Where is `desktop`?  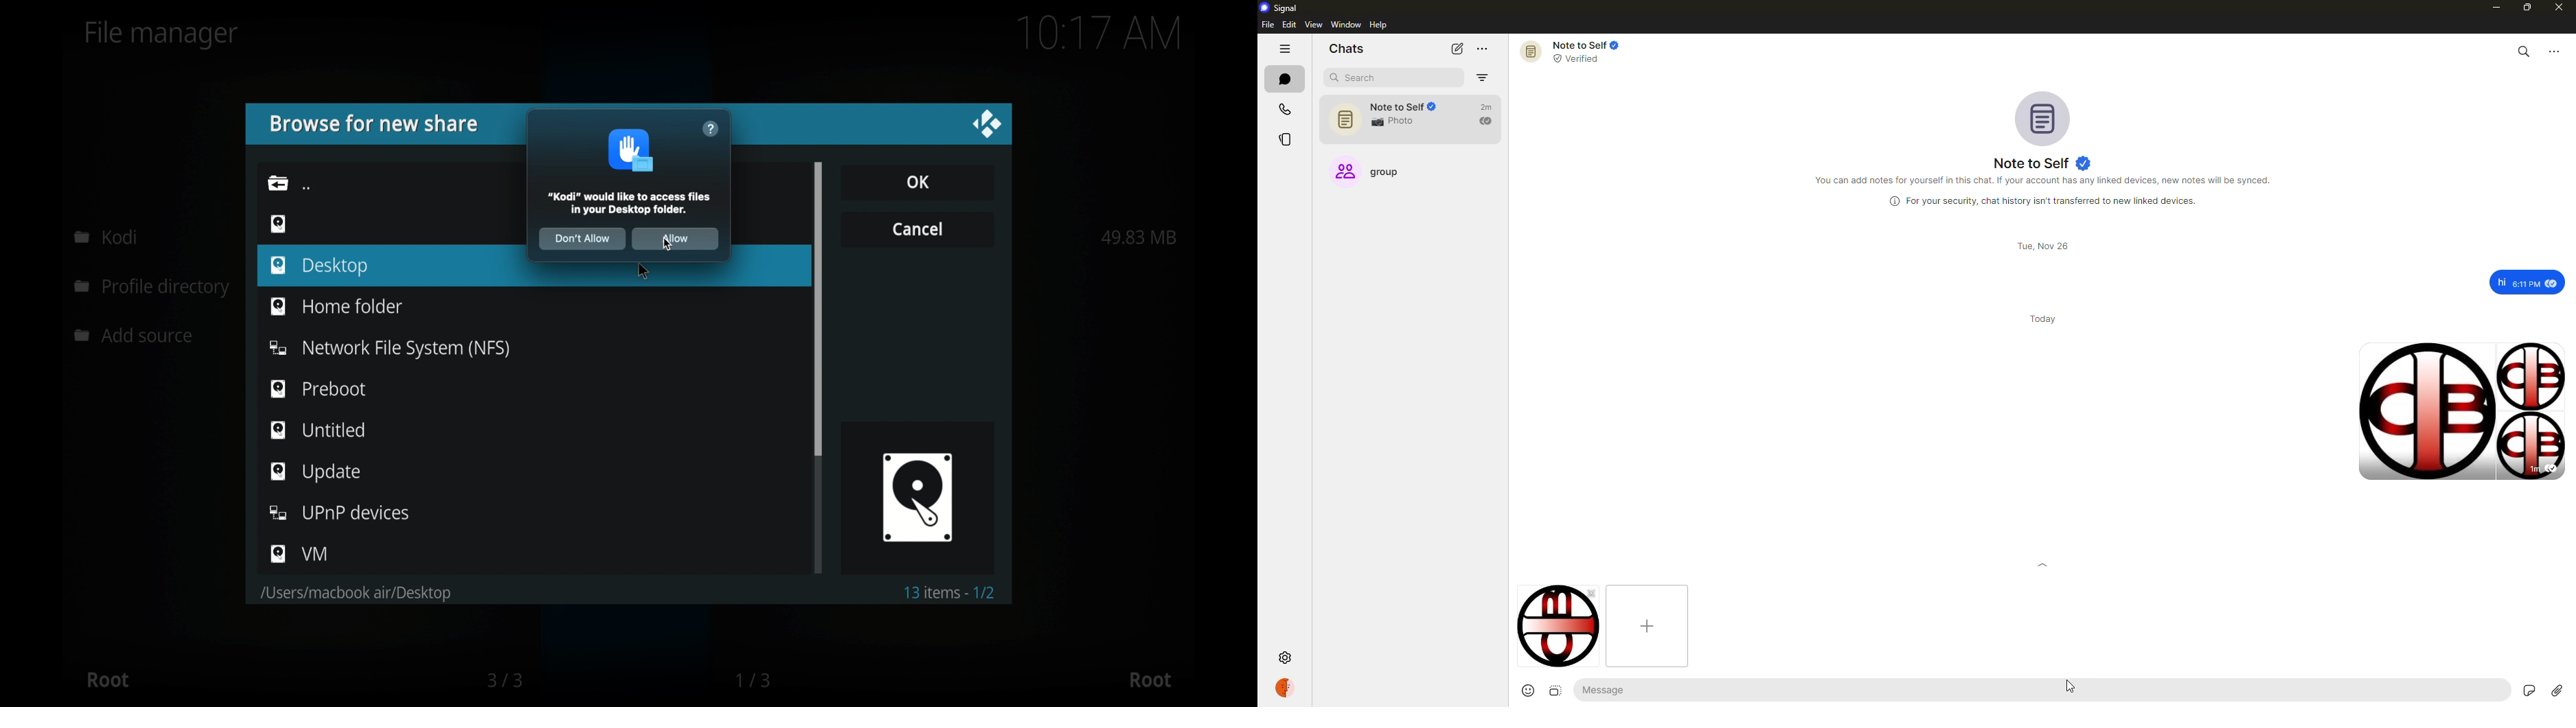 desktop is located at coordinates (321, 266).